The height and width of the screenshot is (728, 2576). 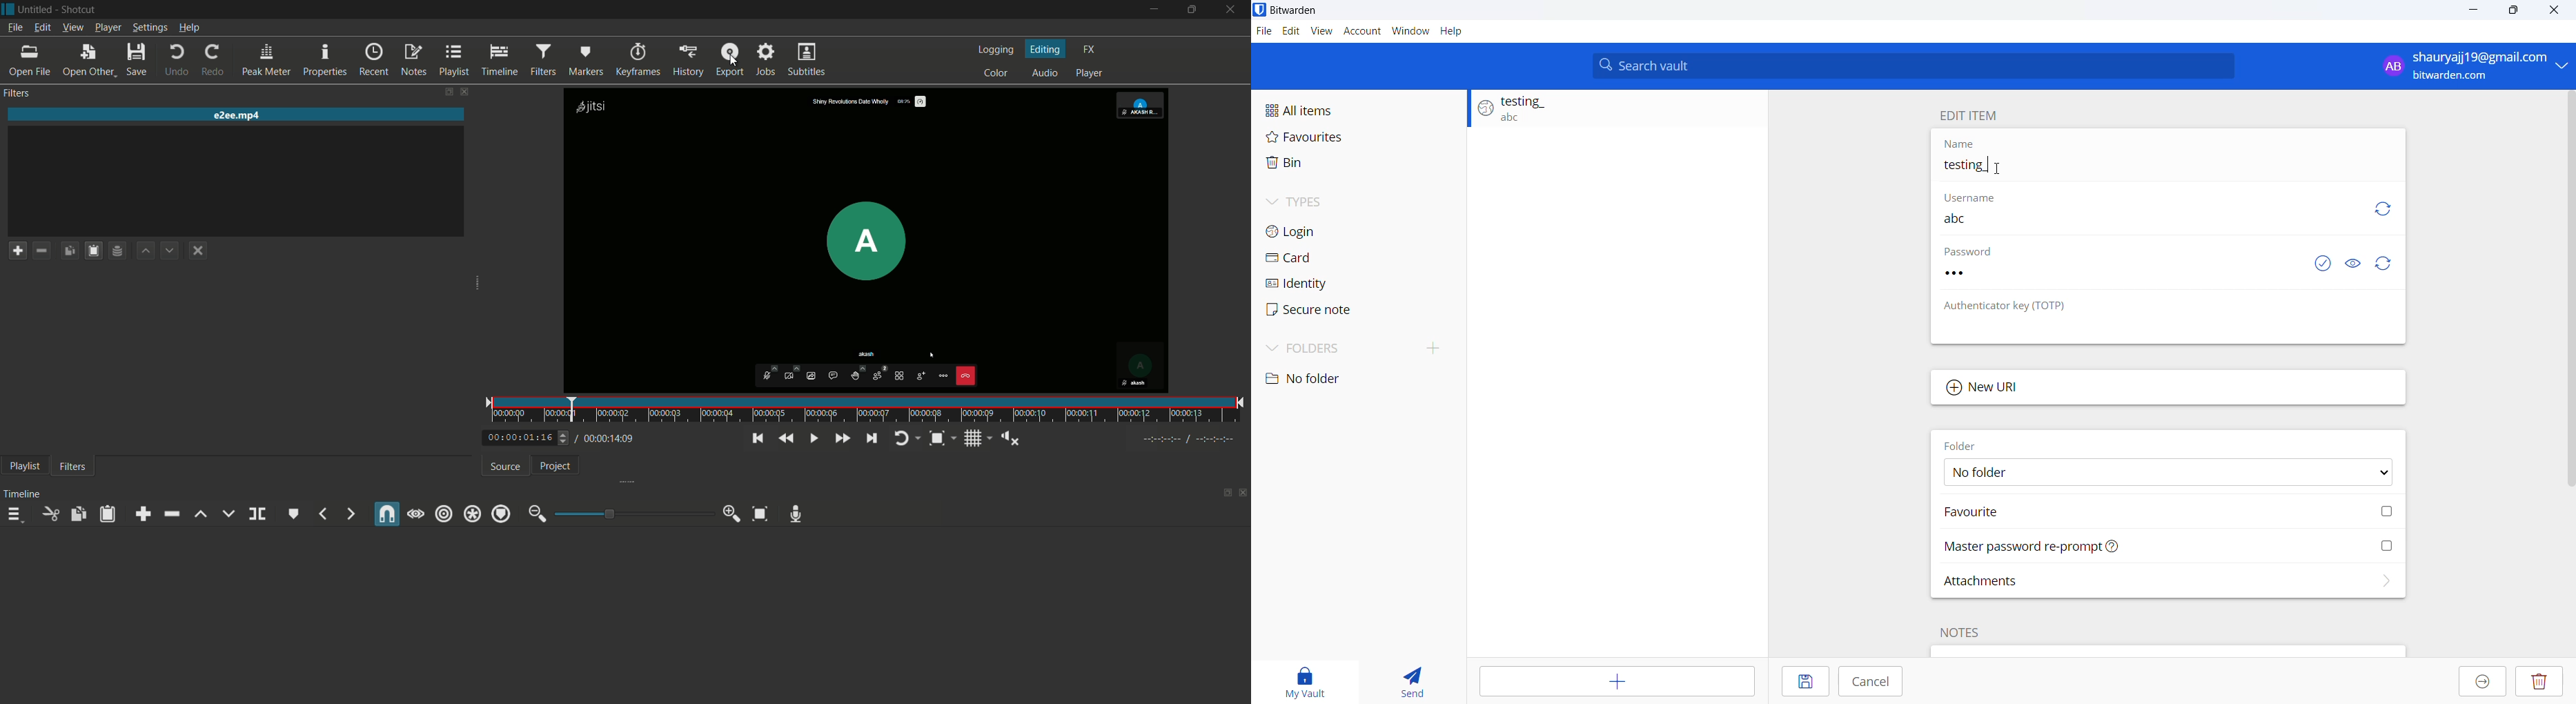 What do you see at coordinates (499, 61) in the screenshot?
I see `timeline` at bounding box center [499, 61].